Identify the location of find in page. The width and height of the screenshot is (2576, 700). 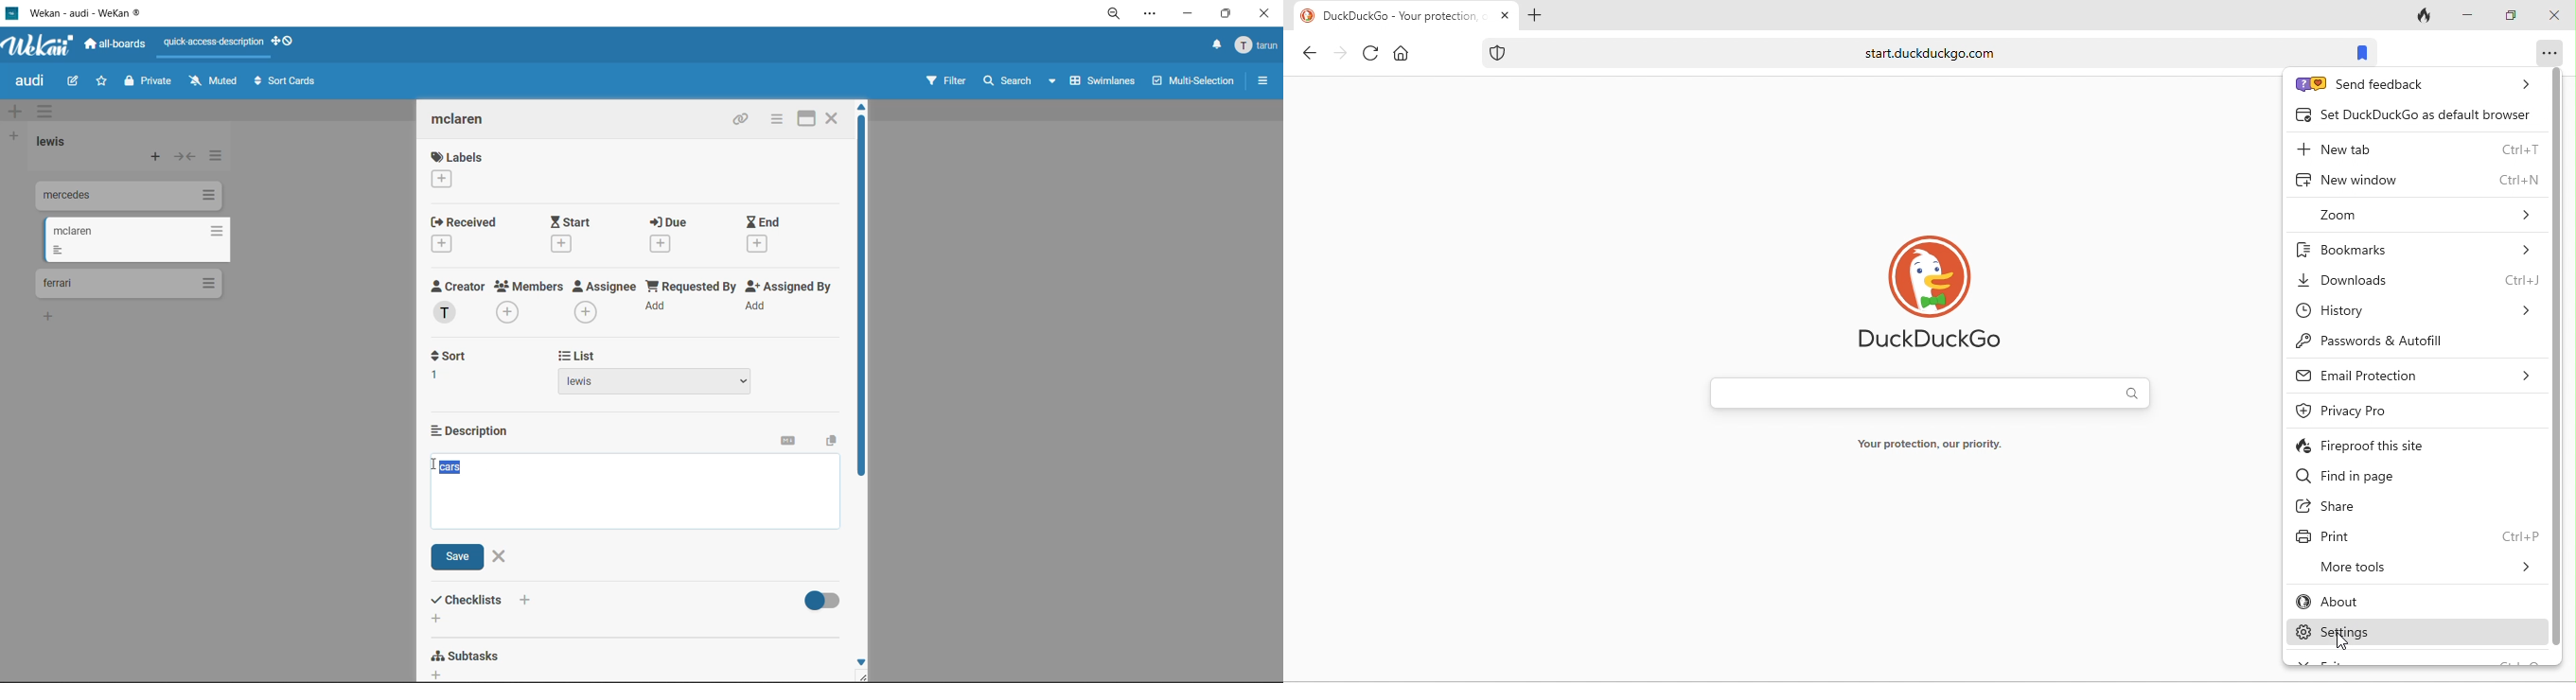
(2384, 476).